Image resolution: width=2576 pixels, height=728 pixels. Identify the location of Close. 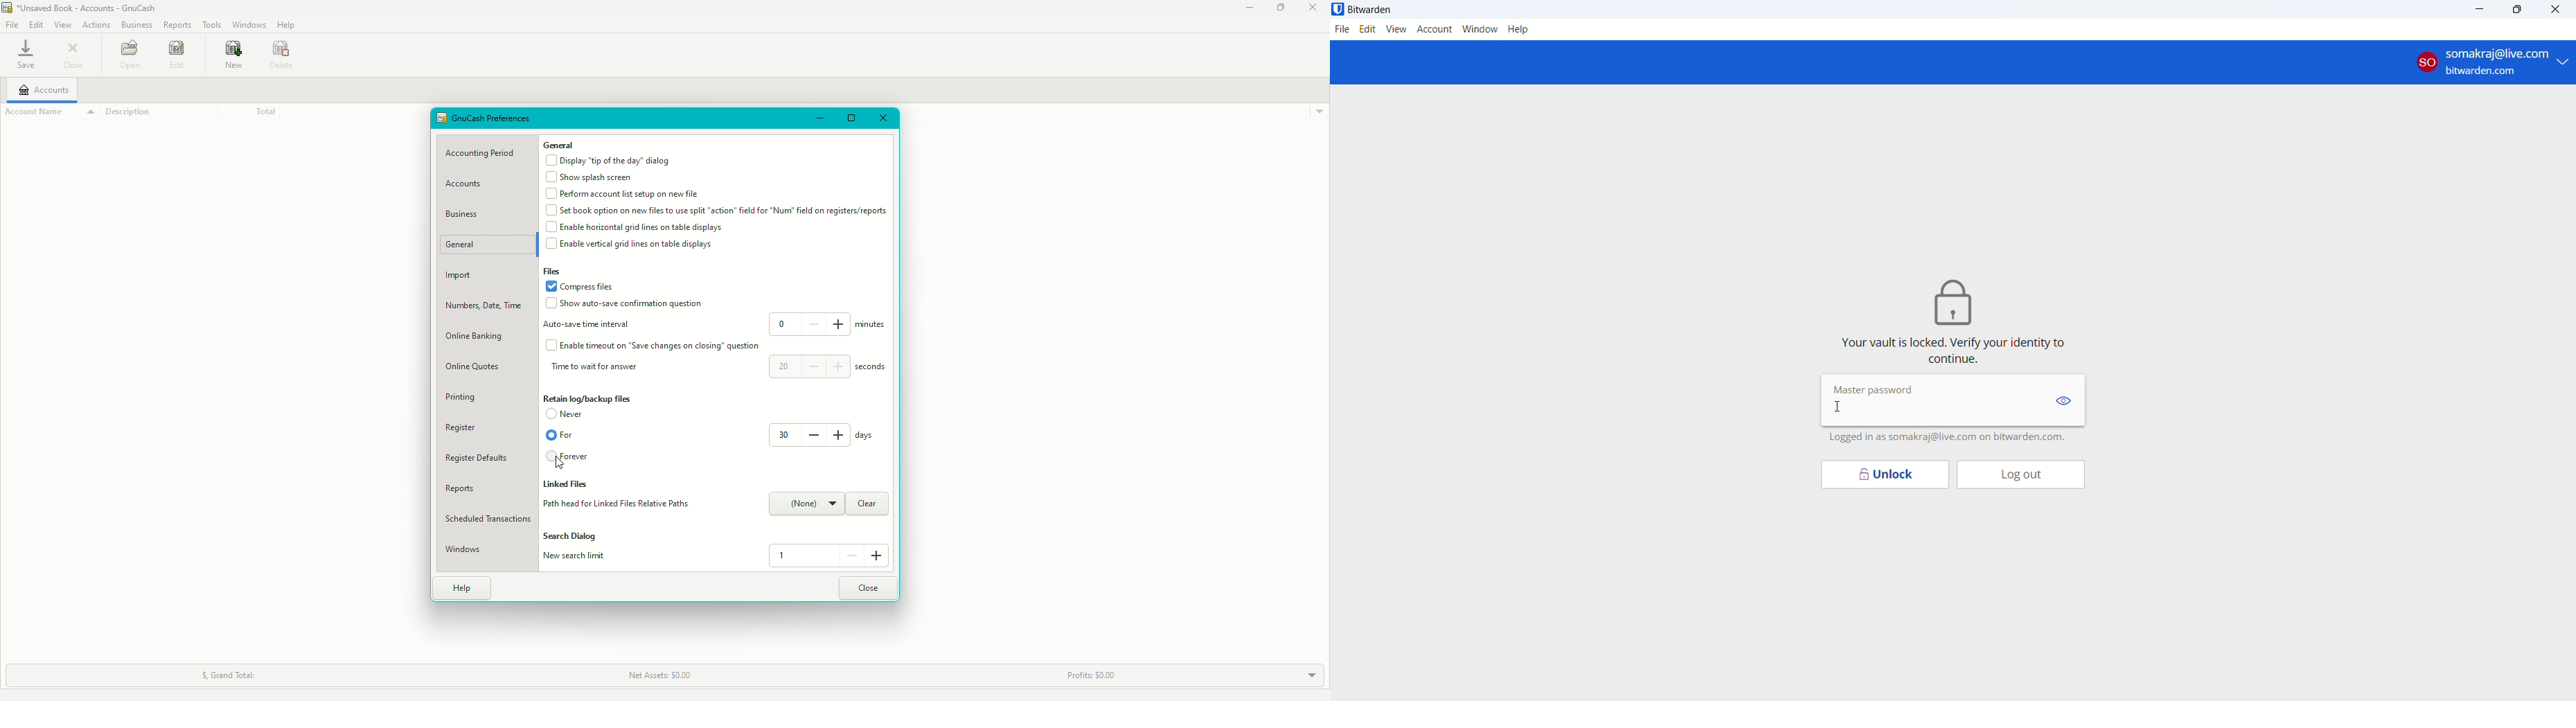
(883, 118).